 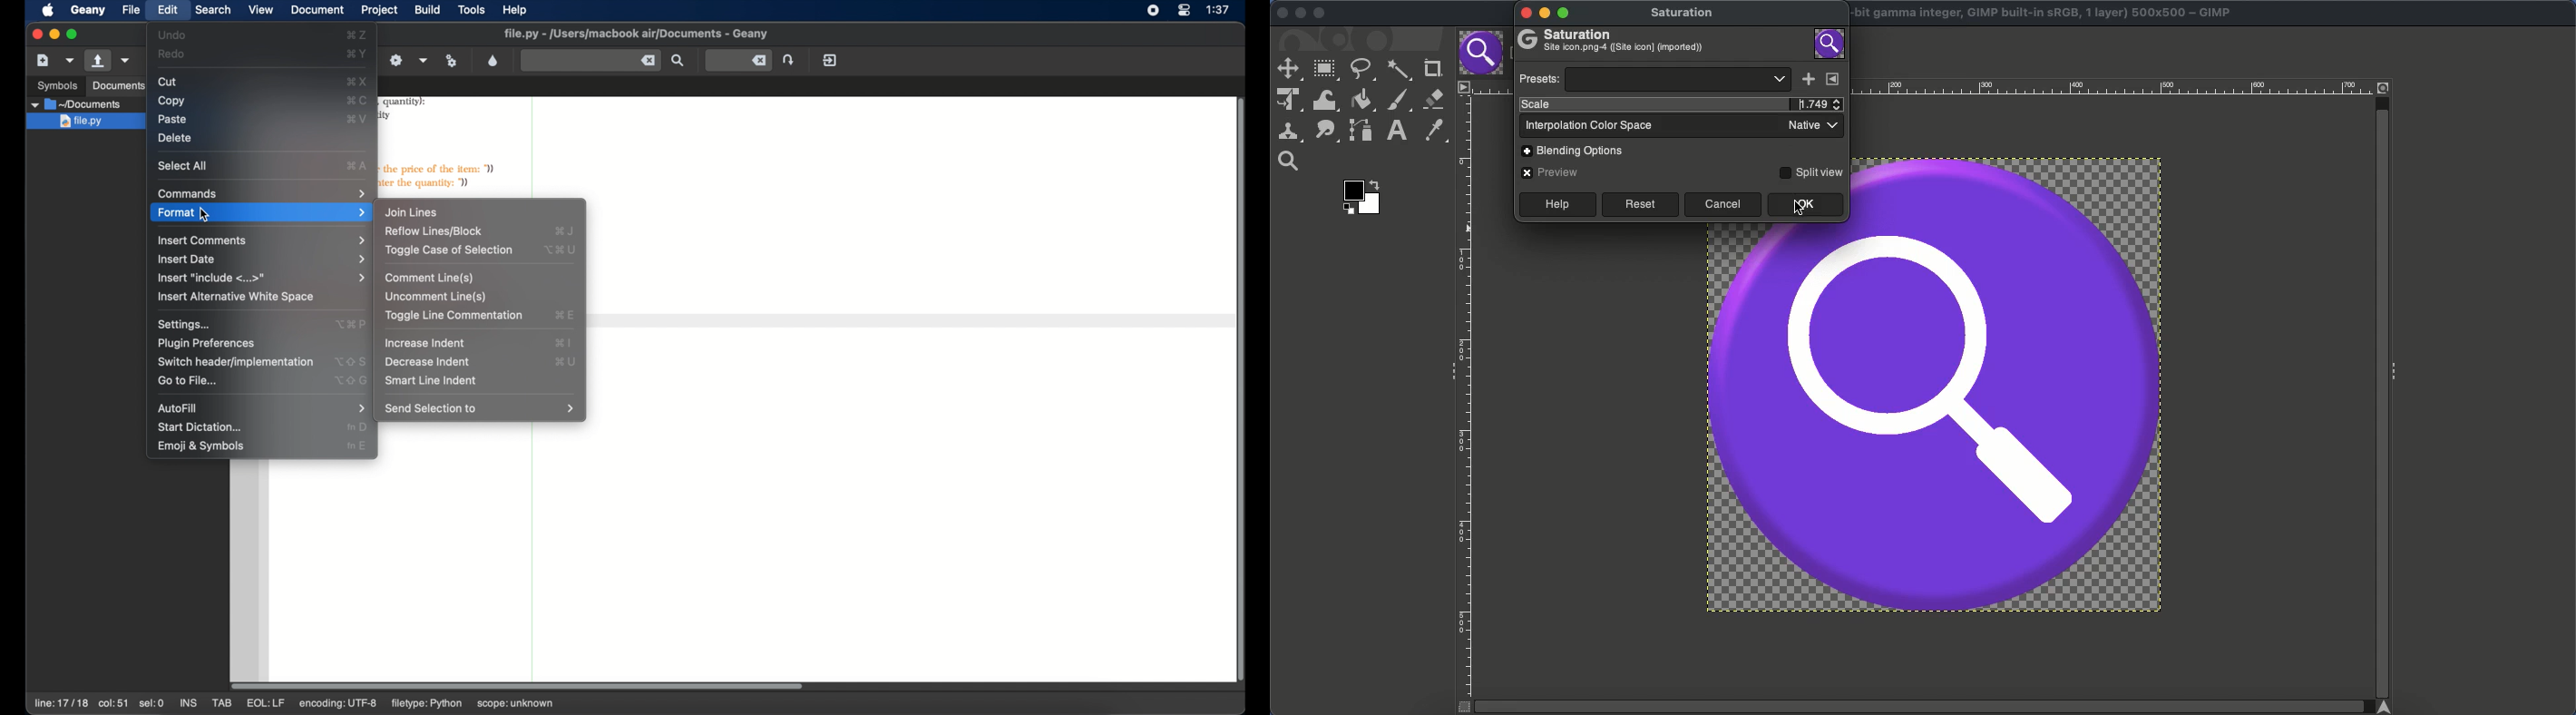 What do you see at coordinates (1287, 161) in the screenshot?
I see `Maginfy` at bounding box center [1287, 161].